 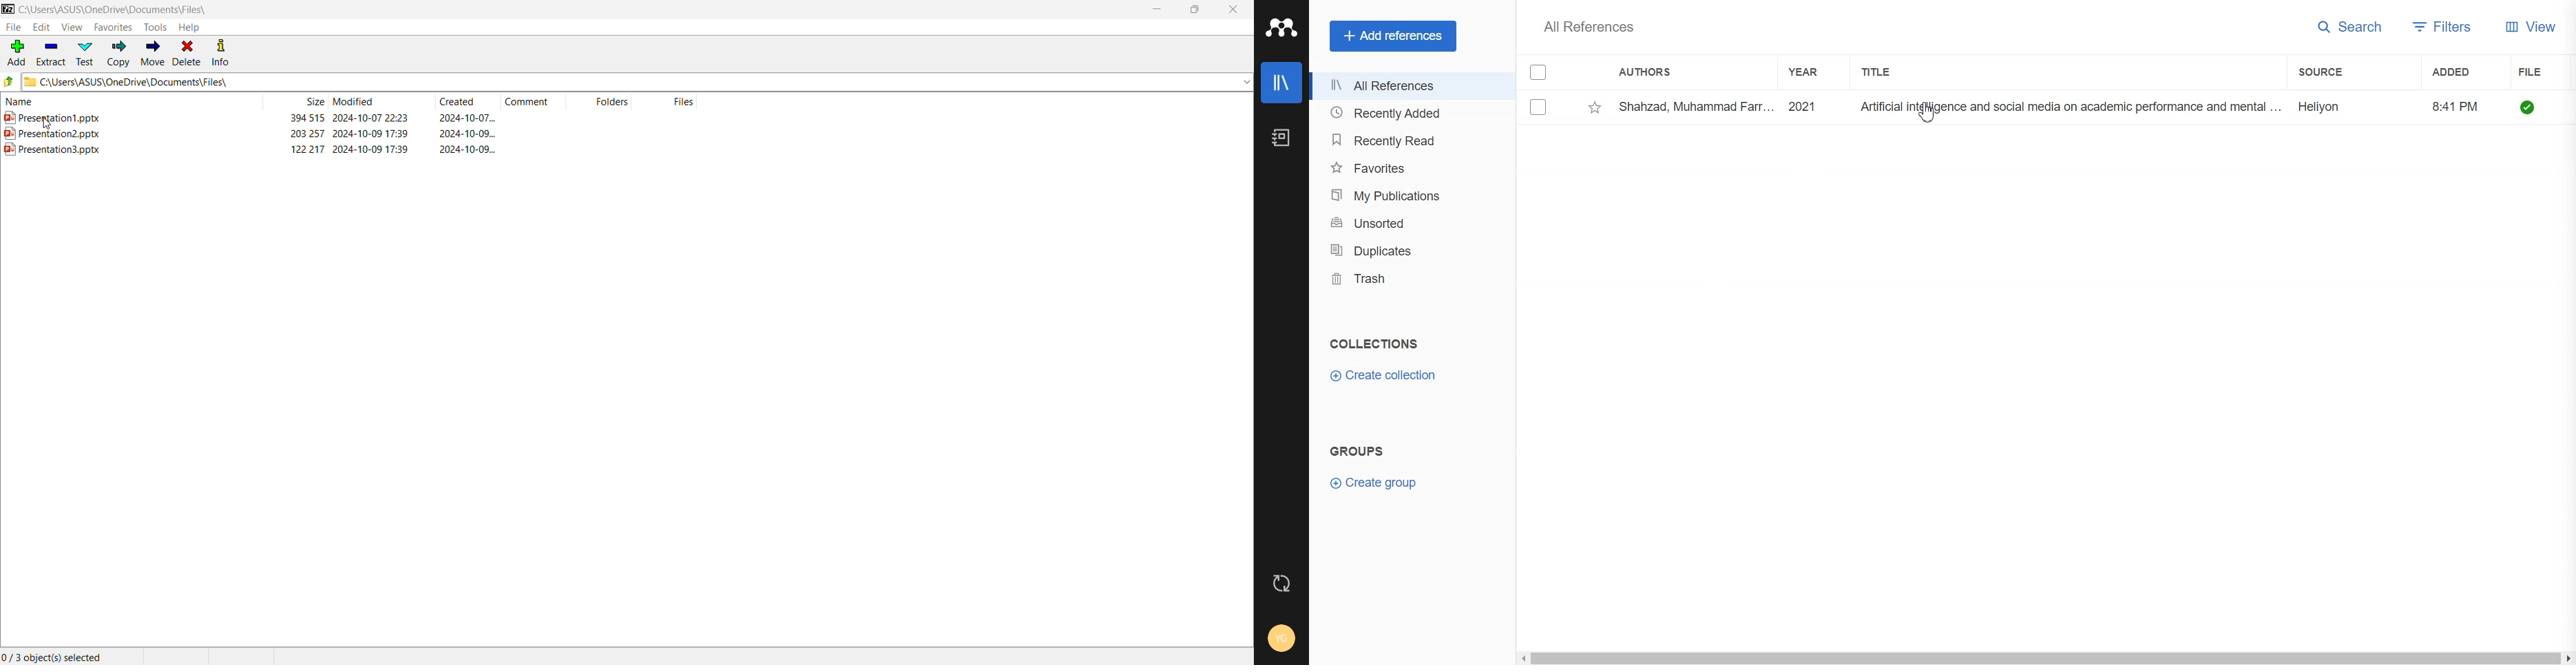 I want to click on Duplicates, so click(x=1410, y=251).